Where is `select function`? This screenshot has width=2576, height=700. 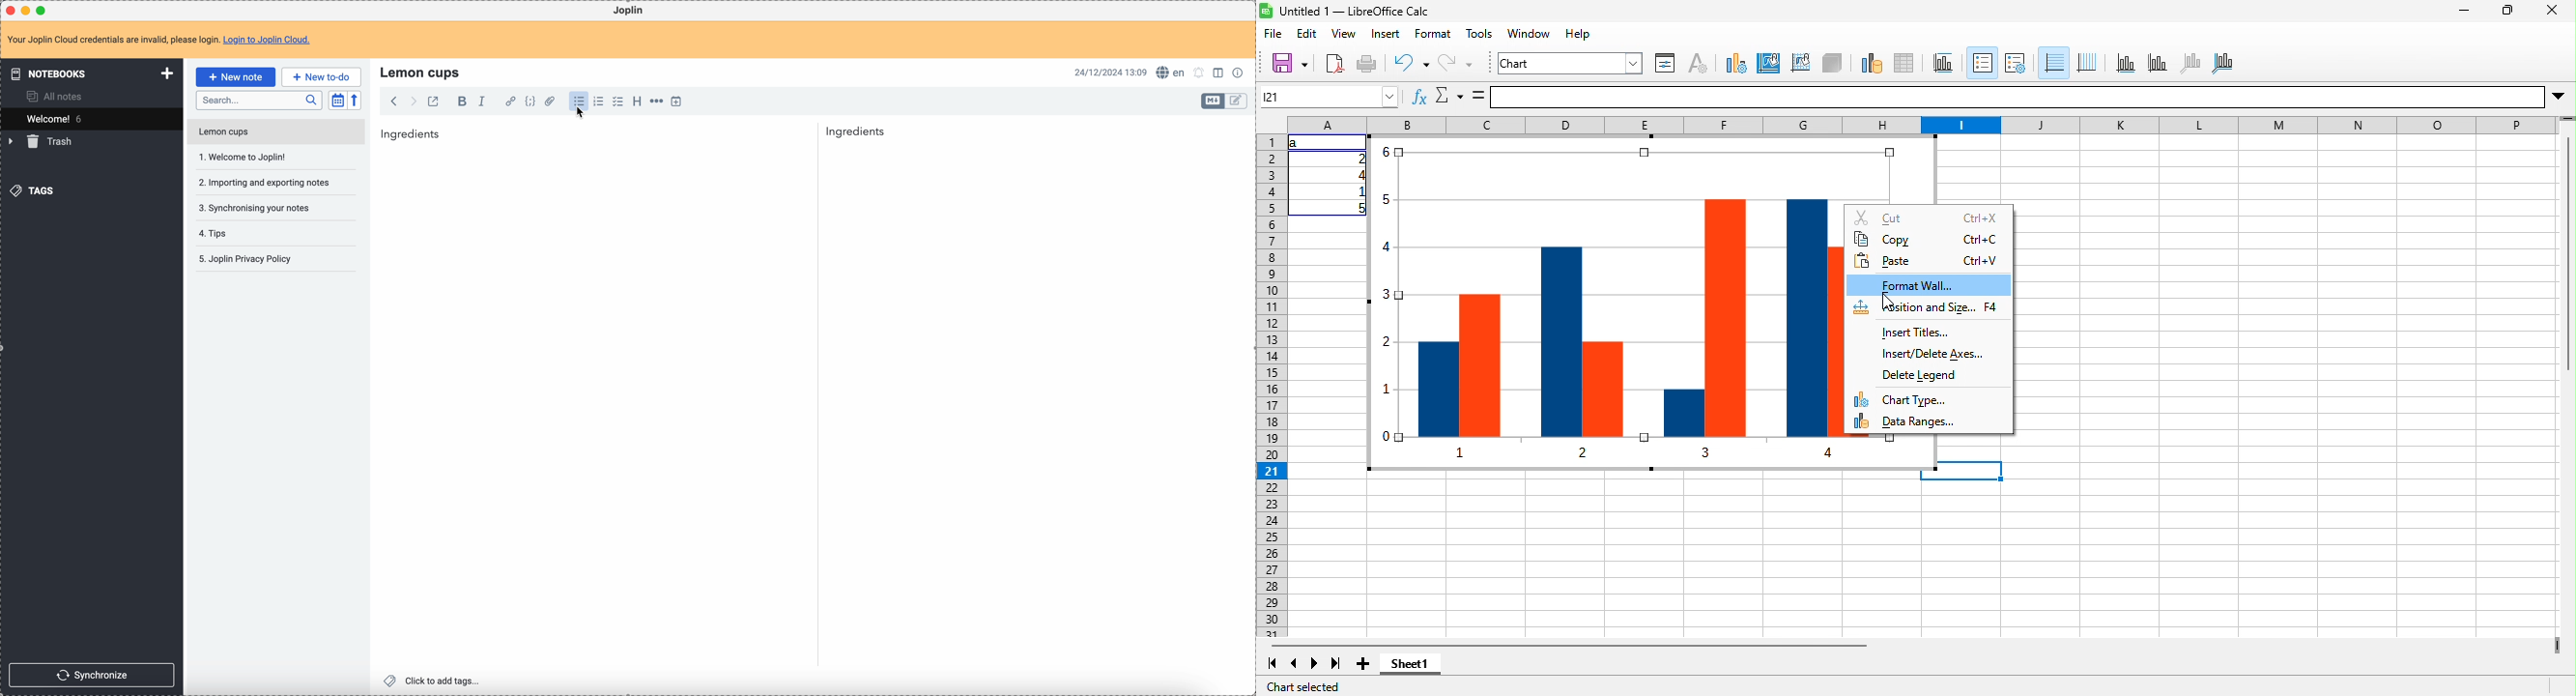 select function is located at coordinates (1448, 96).